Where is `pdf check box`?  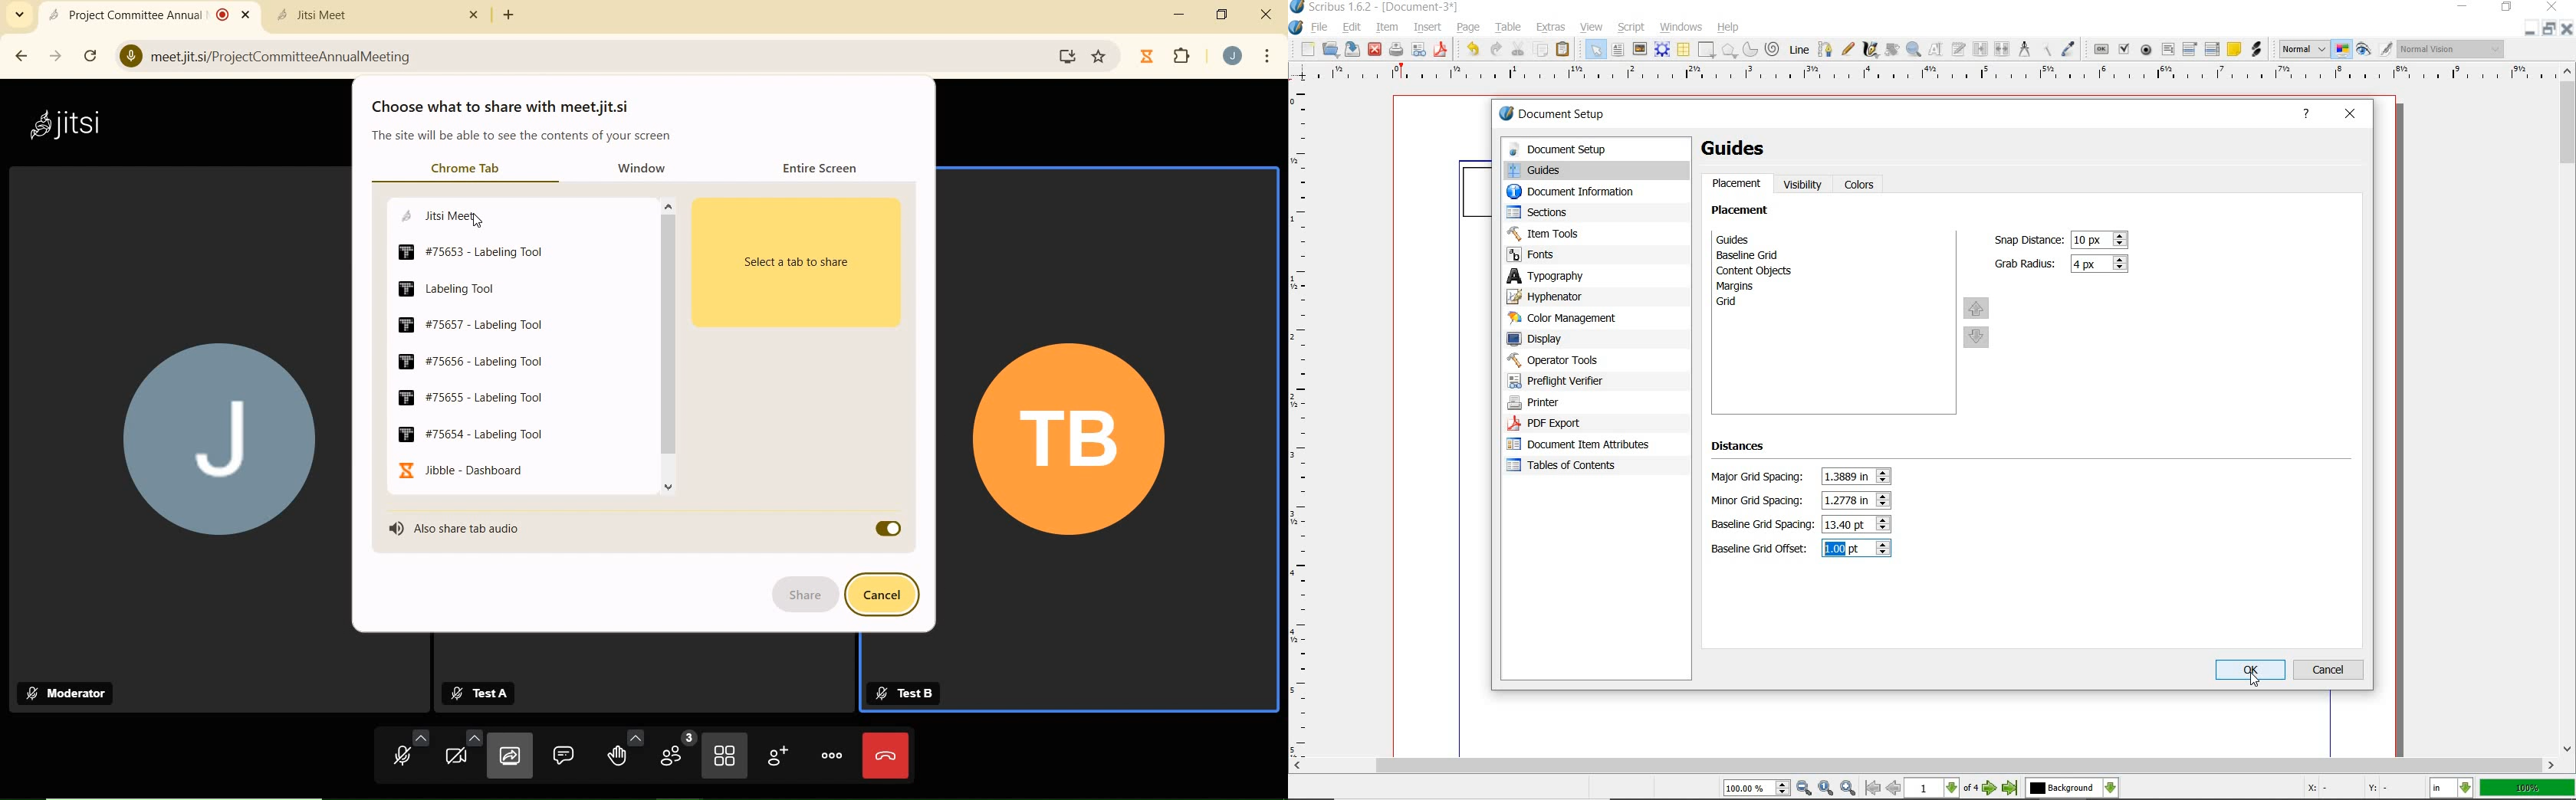 pdf check box is located at coordinates (2123, 48).